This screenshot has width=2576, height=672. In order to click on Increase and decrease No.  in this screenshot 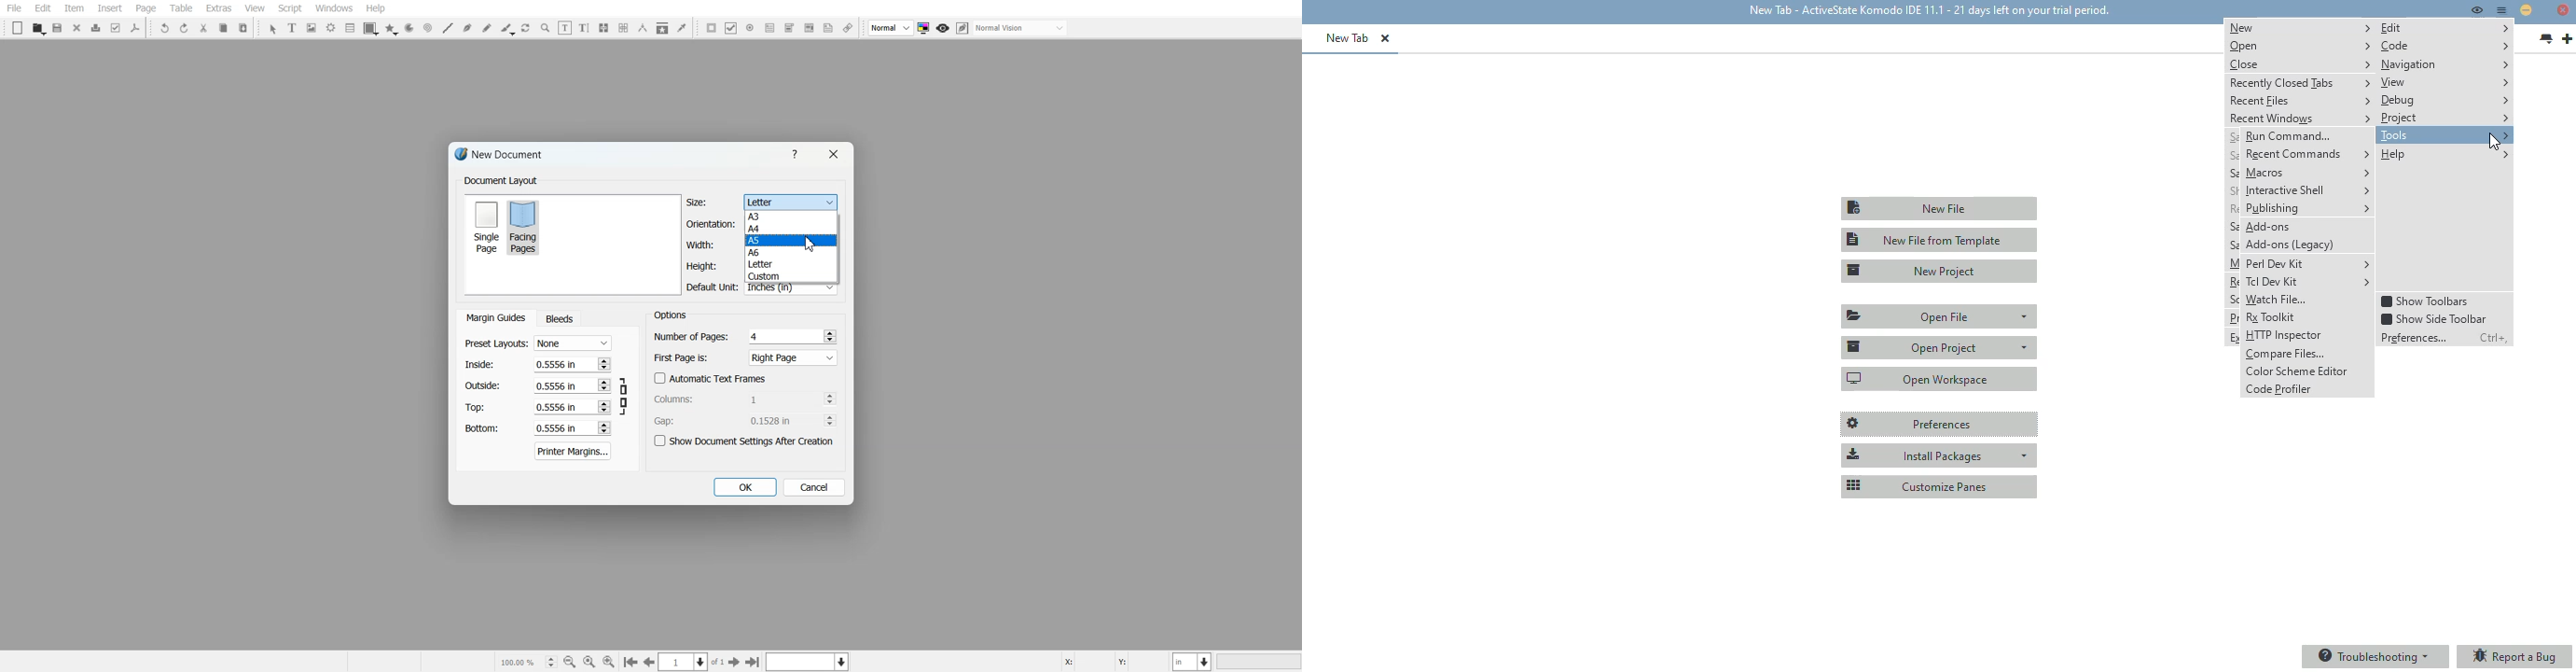, I will do `click(603, 428)`.